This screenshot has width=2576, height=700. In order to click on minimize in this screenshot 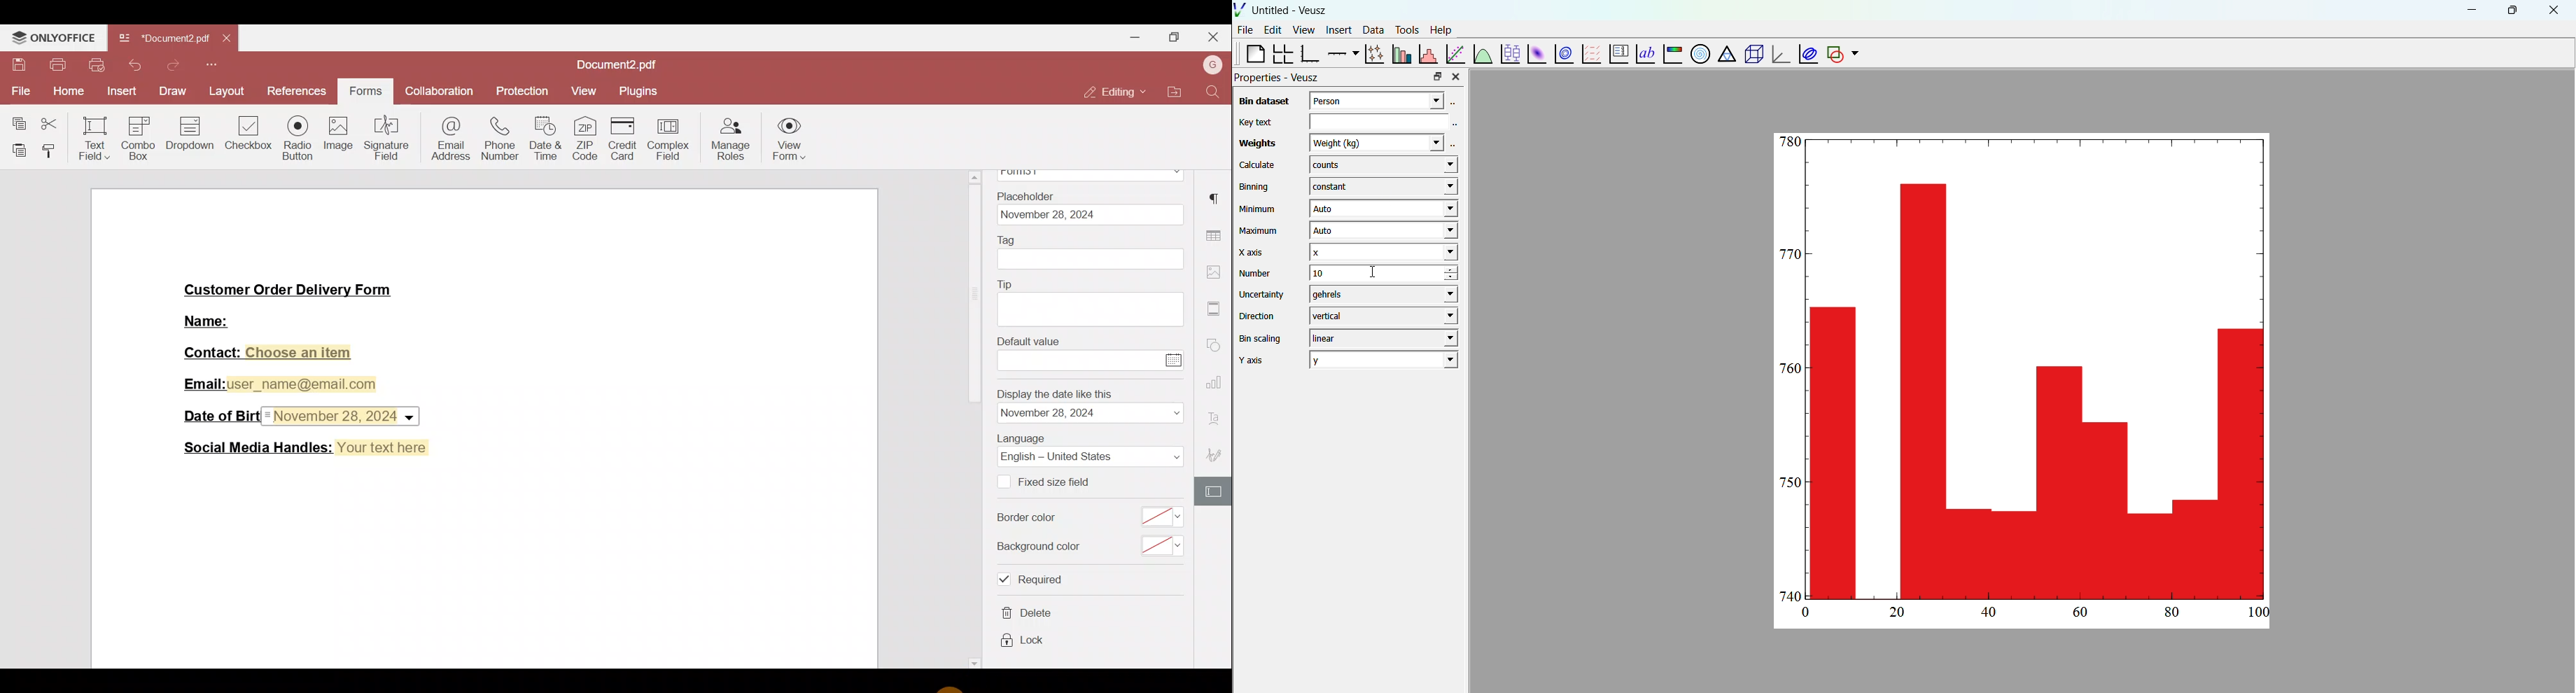, I will do `click(2470, 9)`.